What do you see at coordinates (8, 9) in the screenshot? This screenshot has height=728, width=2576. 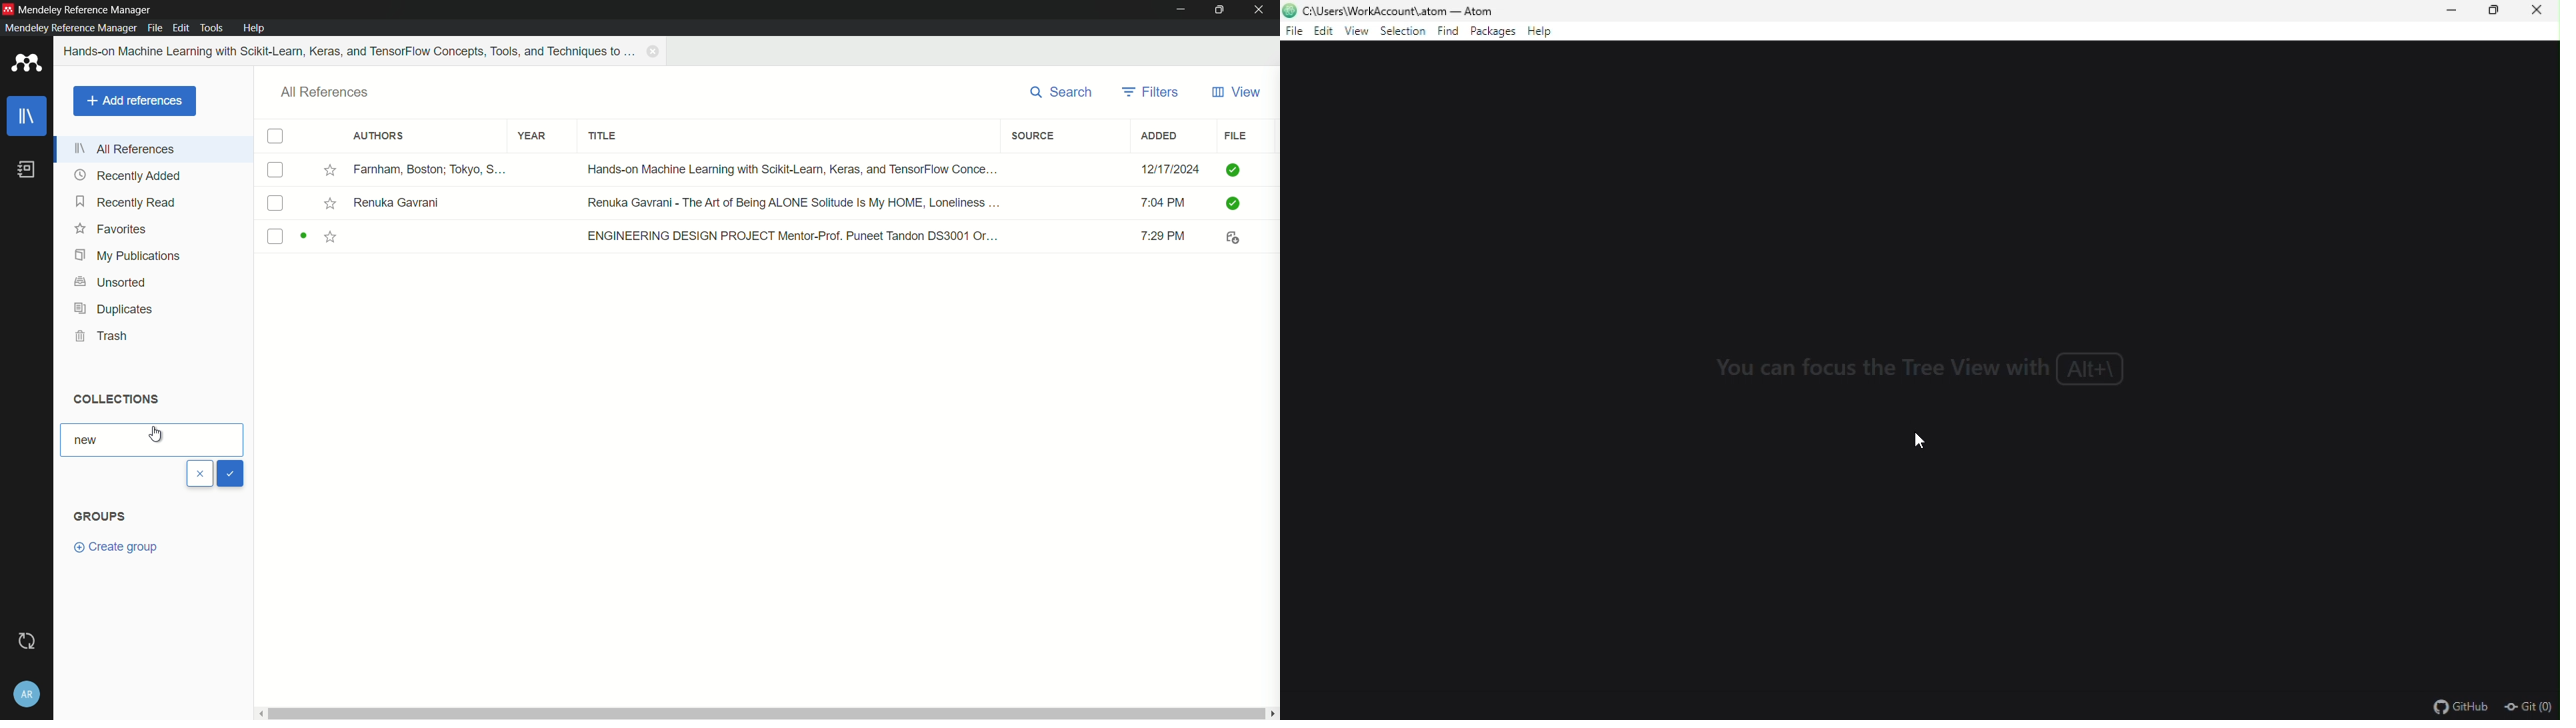 I see `app icon` at bounding box center [8, 9].